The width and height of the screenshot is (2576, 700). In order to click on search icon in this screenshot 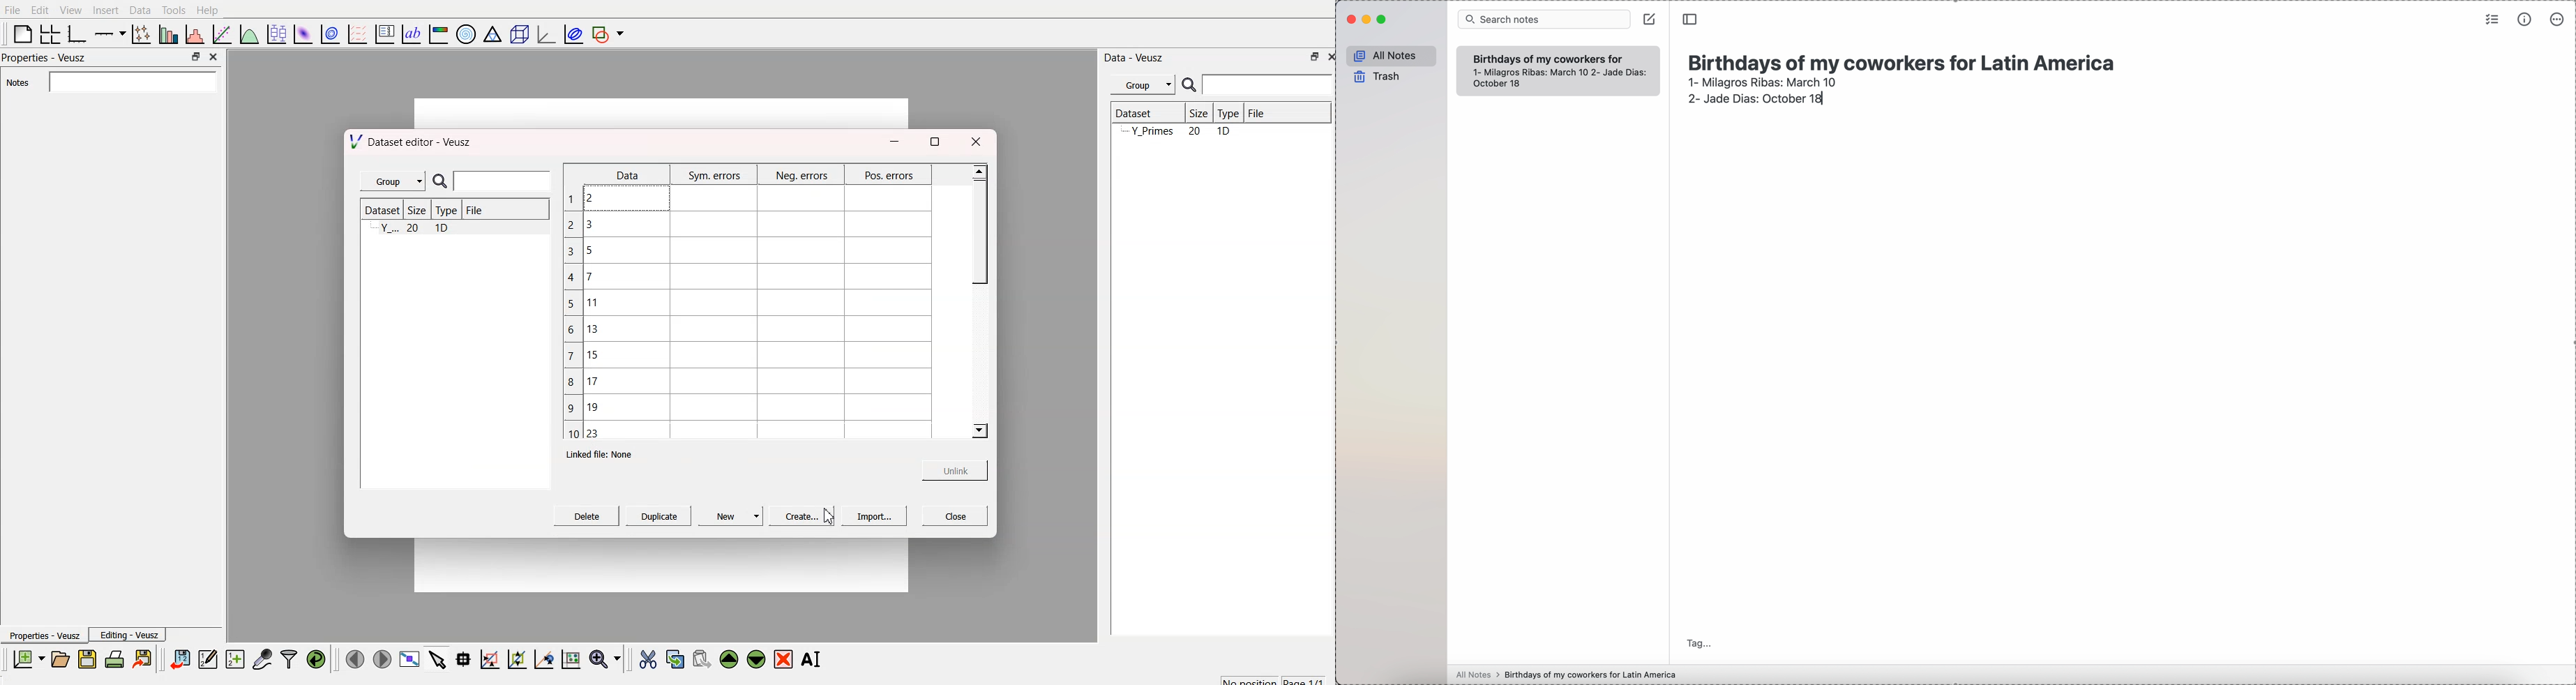, I will do `click(439, 180)`.